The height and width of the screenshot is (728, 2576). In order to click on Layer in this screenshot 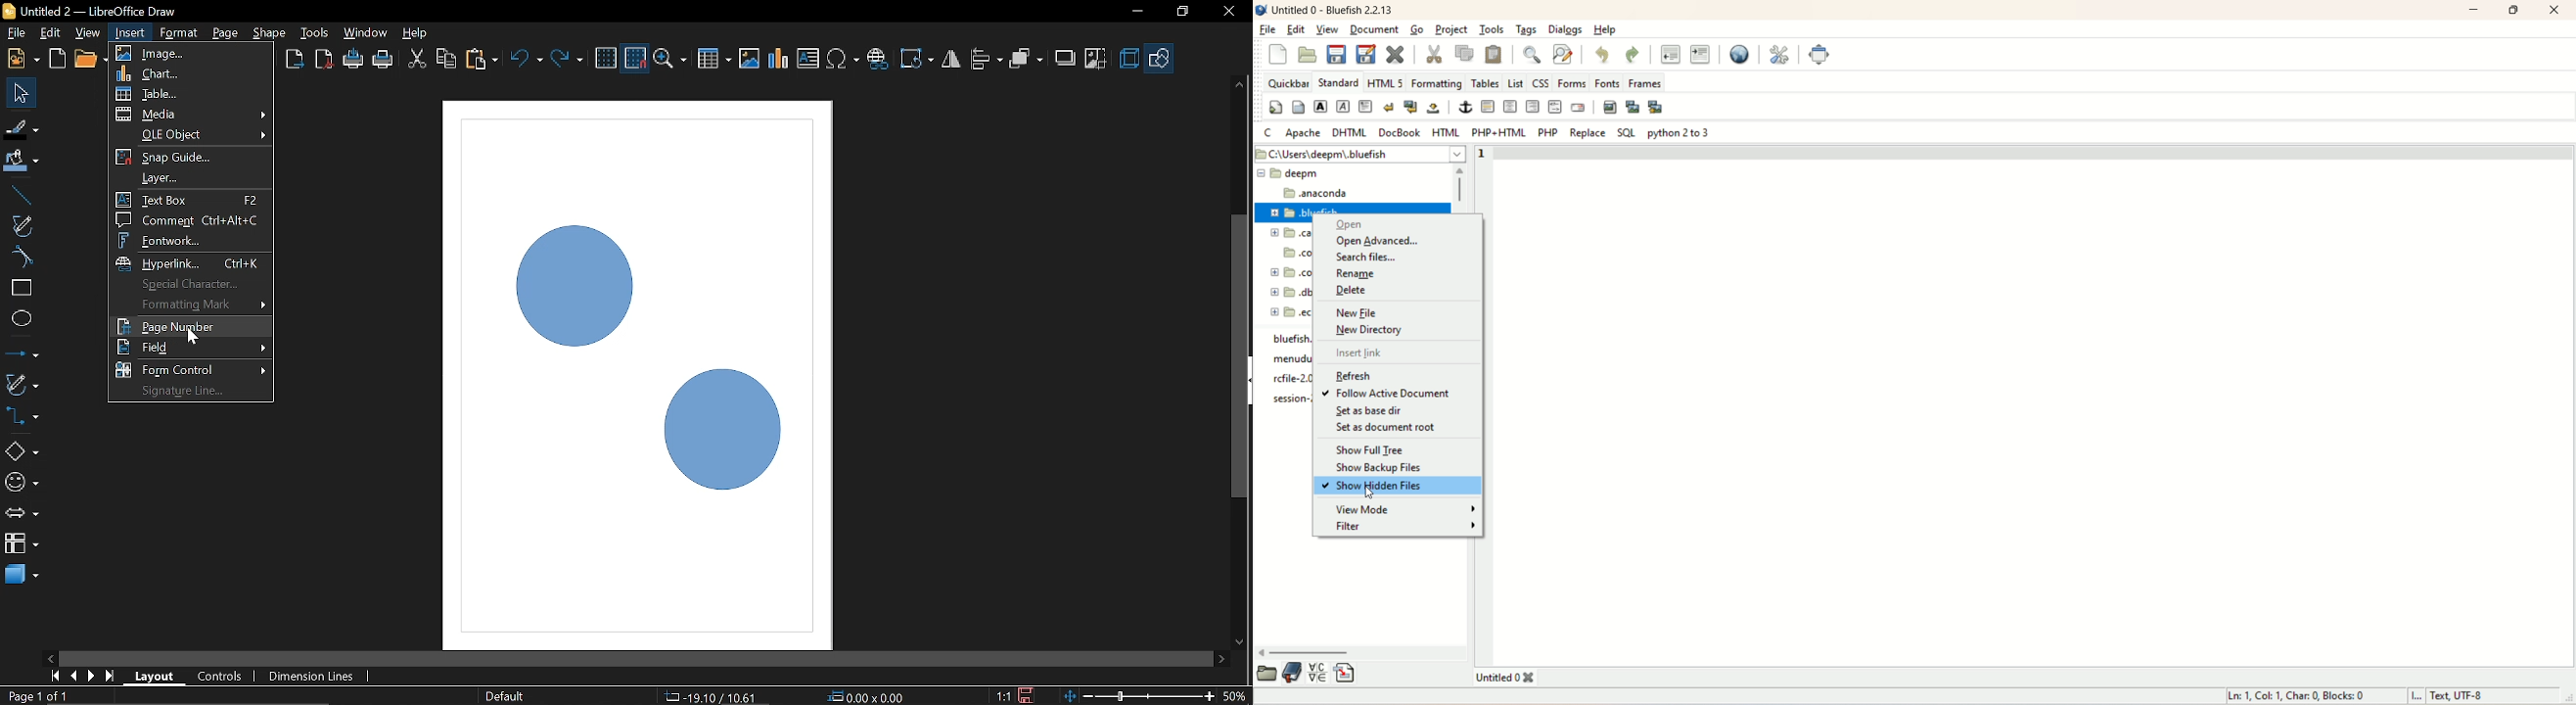, I will do `click(191, 178)`.